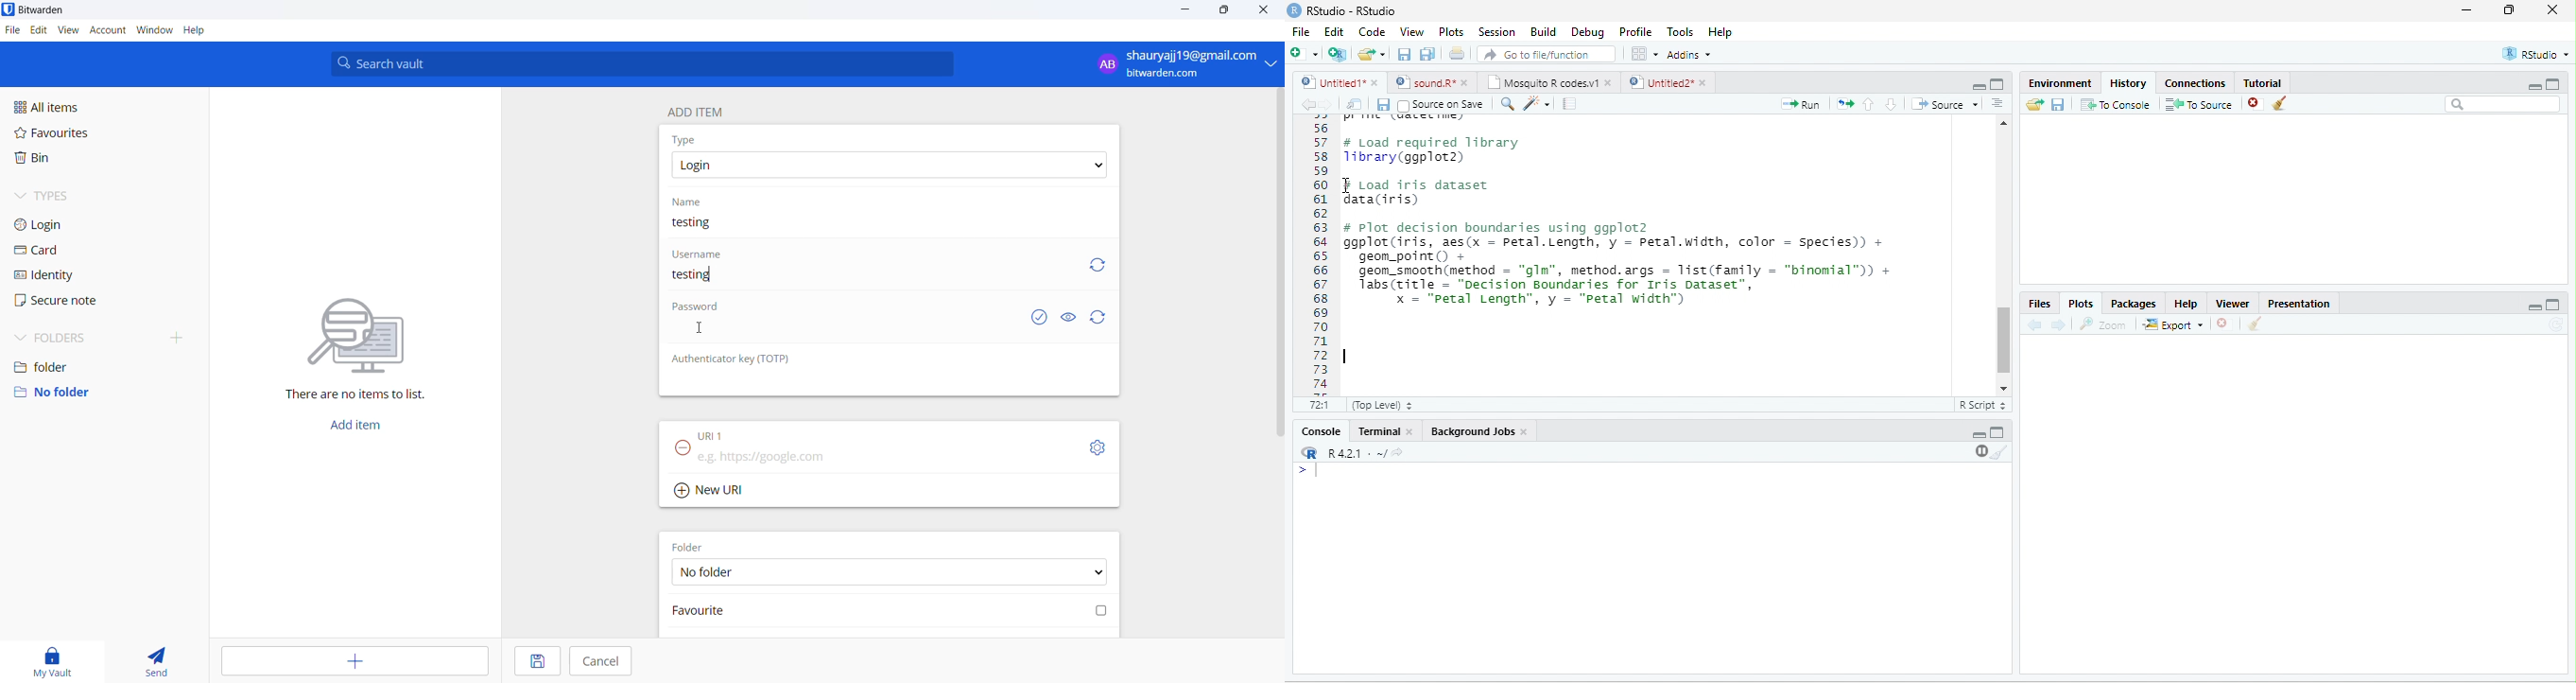  Describe the element at coordinates (1645, 54) in the screenshot. I see `options` at that location.